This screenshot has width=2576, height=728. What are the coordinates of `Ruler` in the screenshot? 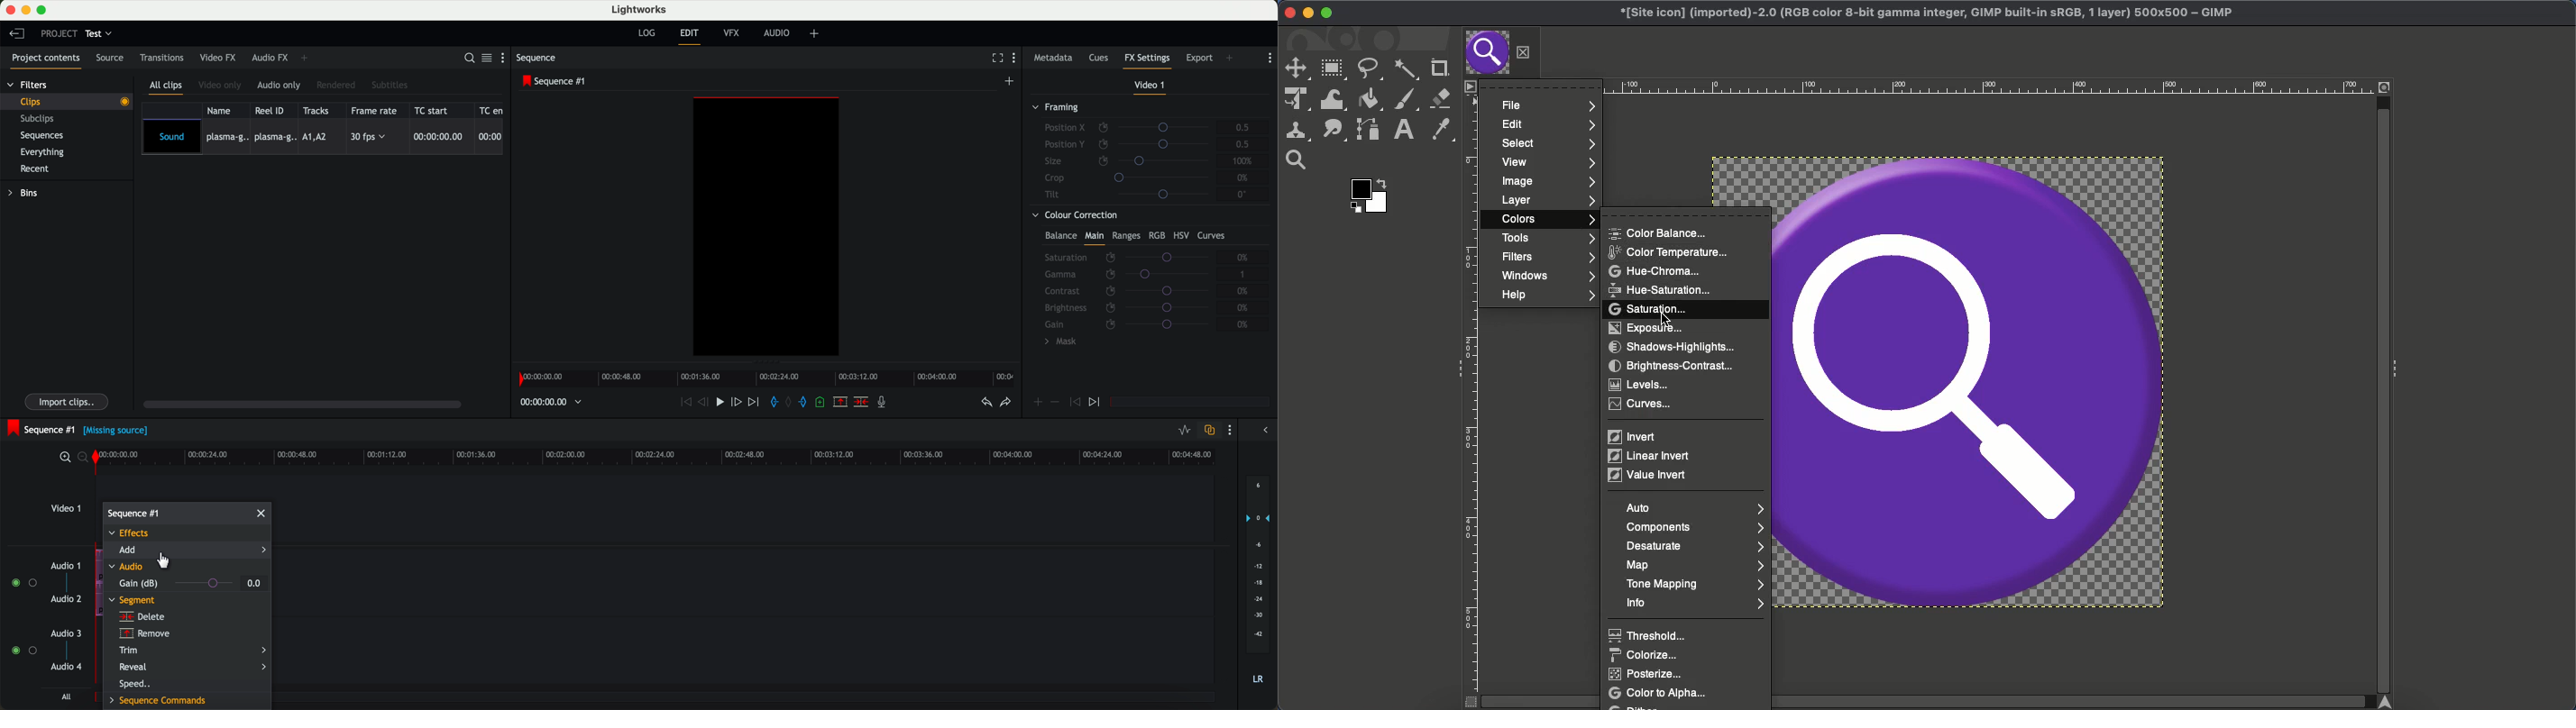 It's located at (1473, 395).